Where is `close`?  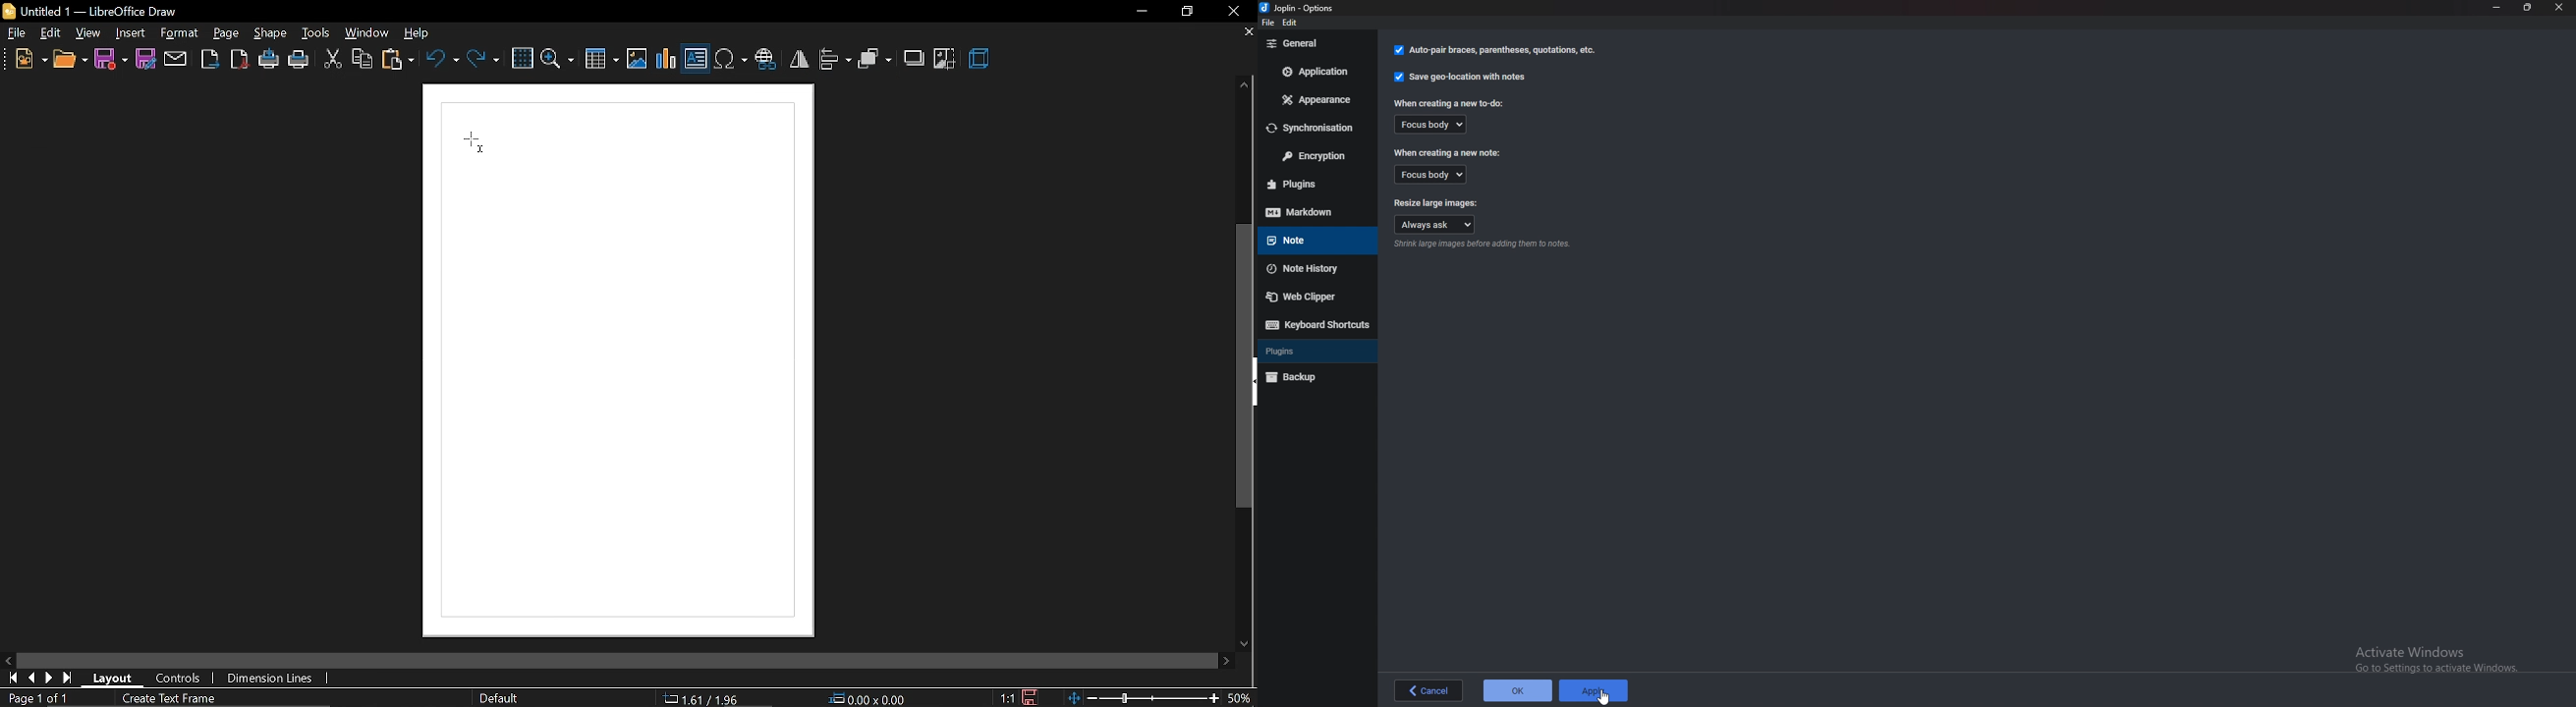 close is located at coordinates (2559, 8).